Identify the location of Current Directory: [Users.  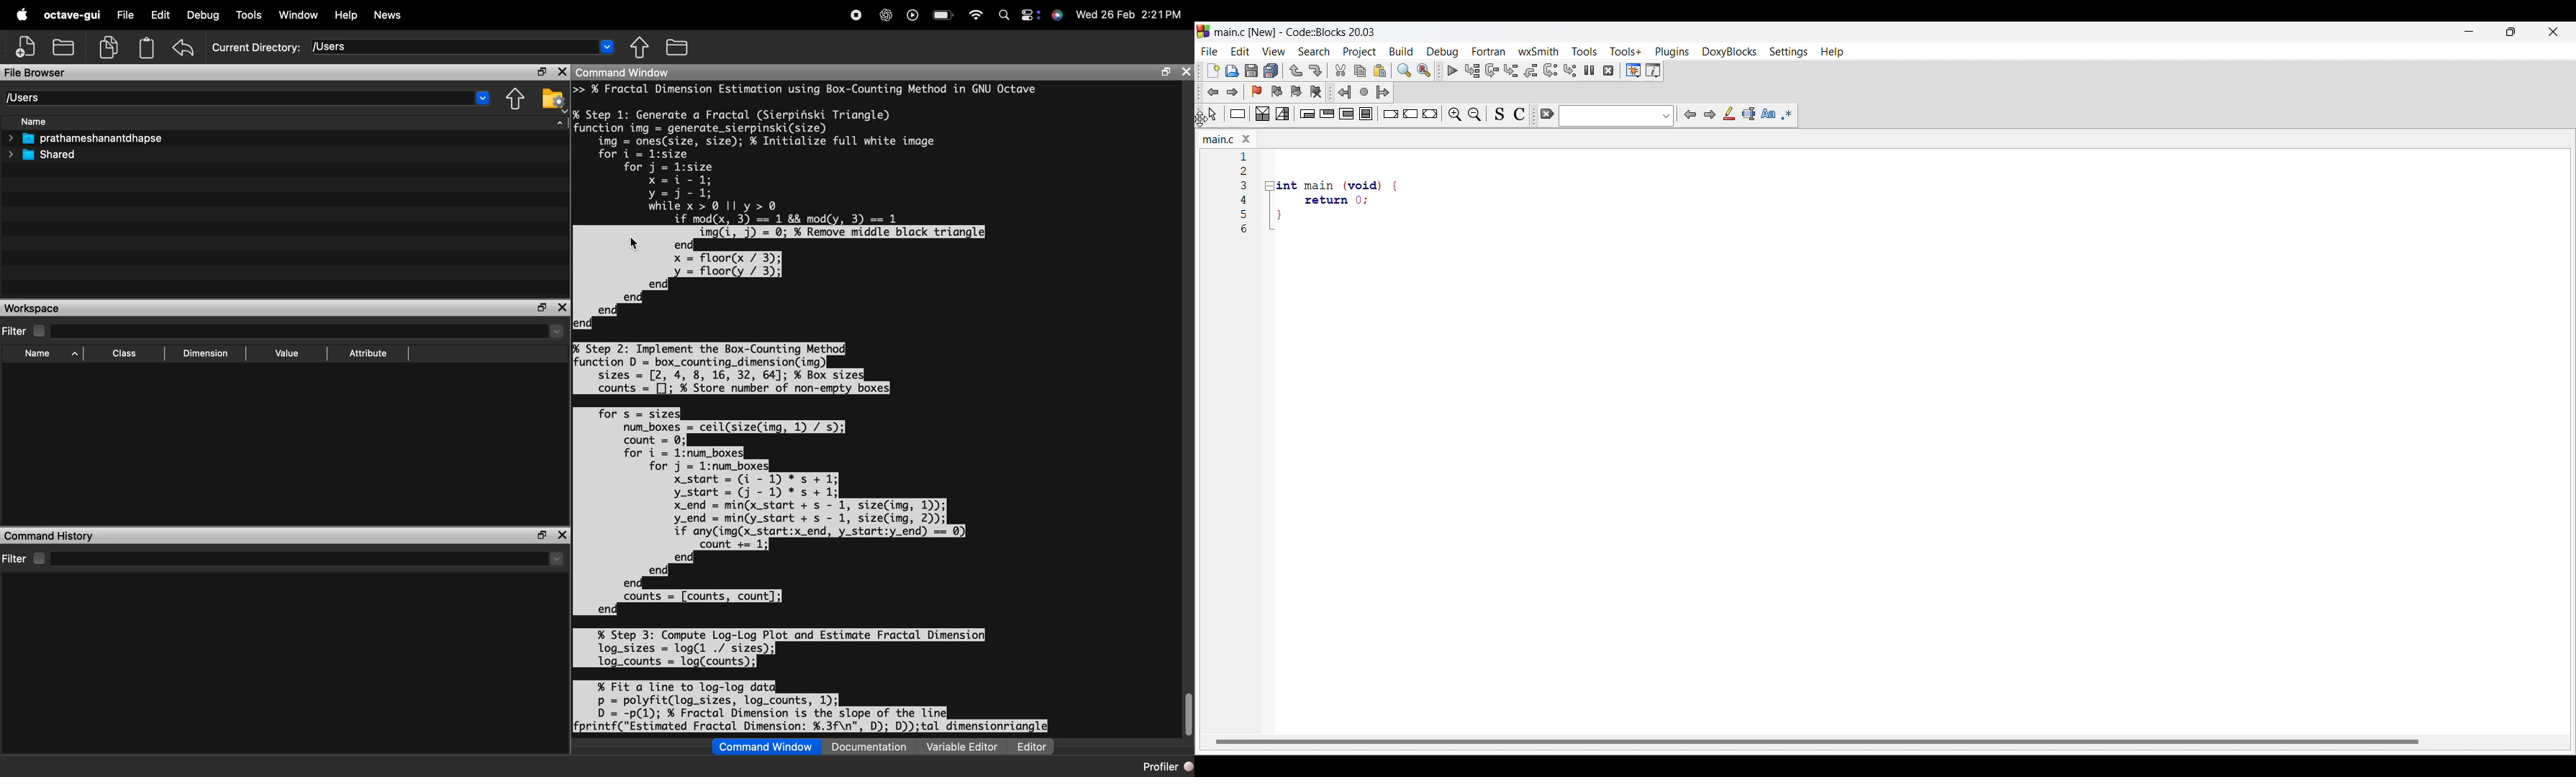
(253, 47).